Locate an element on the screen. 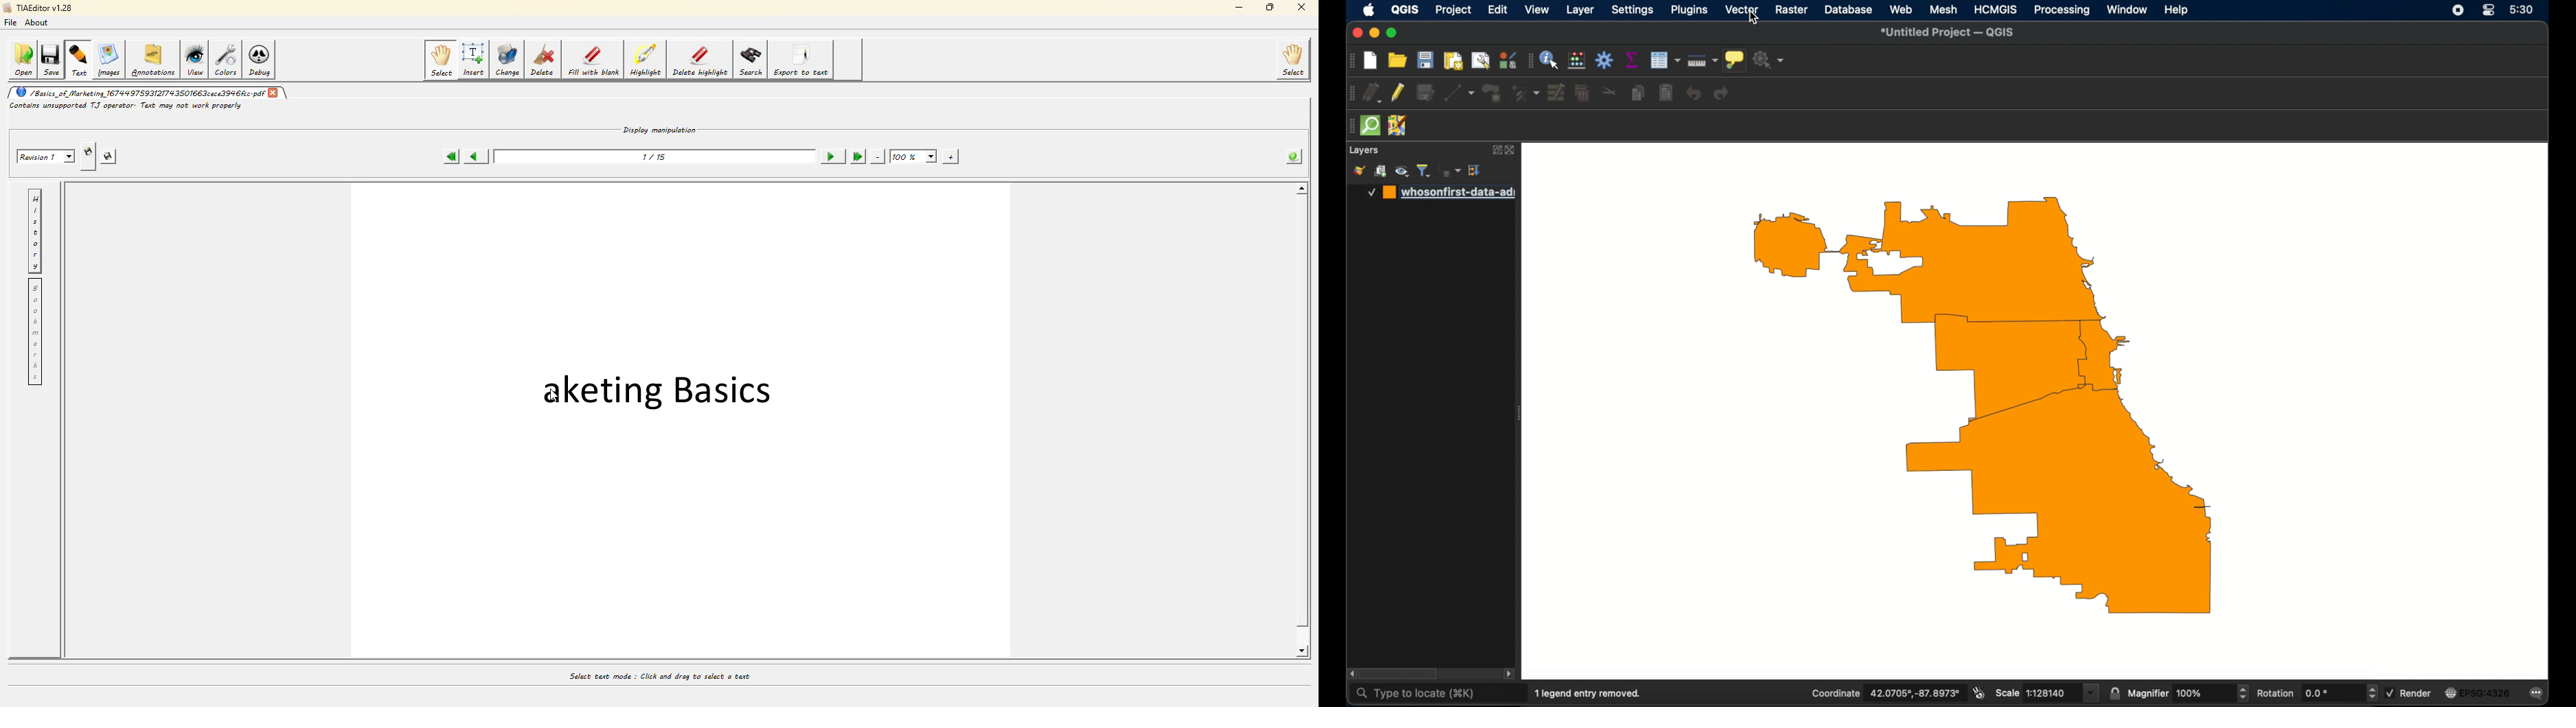 This screenshot has height=728, width=2576. close is located at coordinates (275, 94).